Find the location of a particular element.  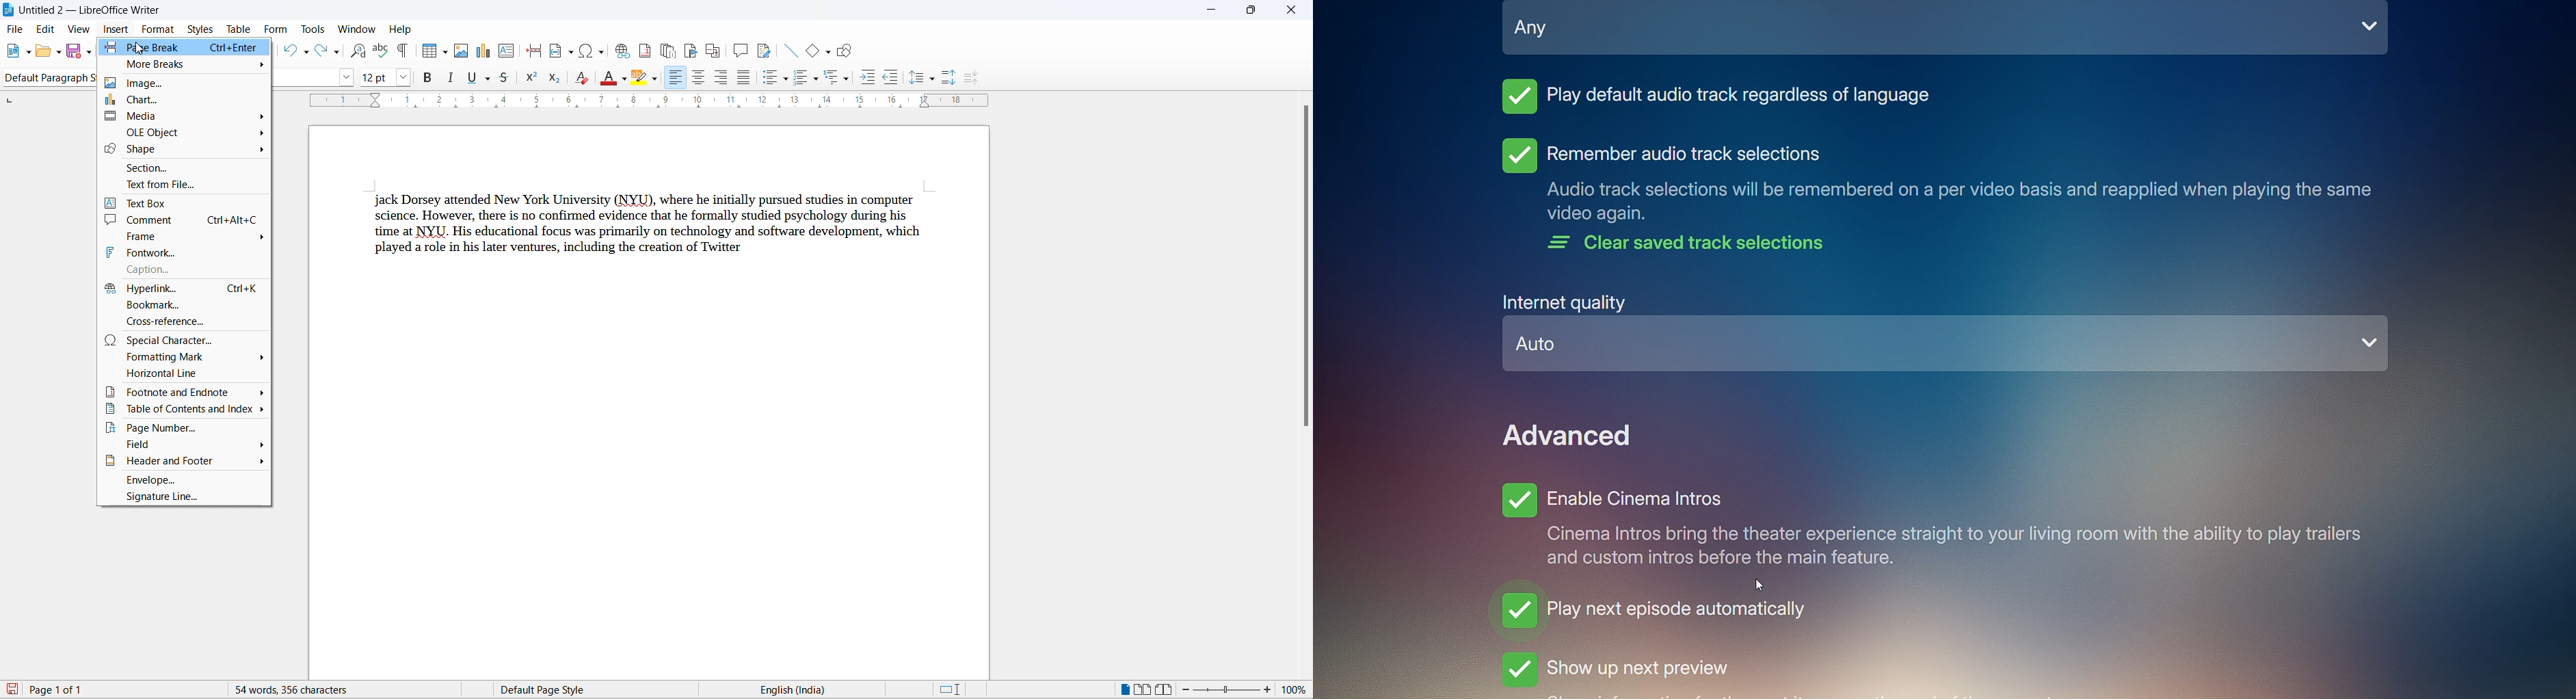

justified is located at coordinates (742, 77).